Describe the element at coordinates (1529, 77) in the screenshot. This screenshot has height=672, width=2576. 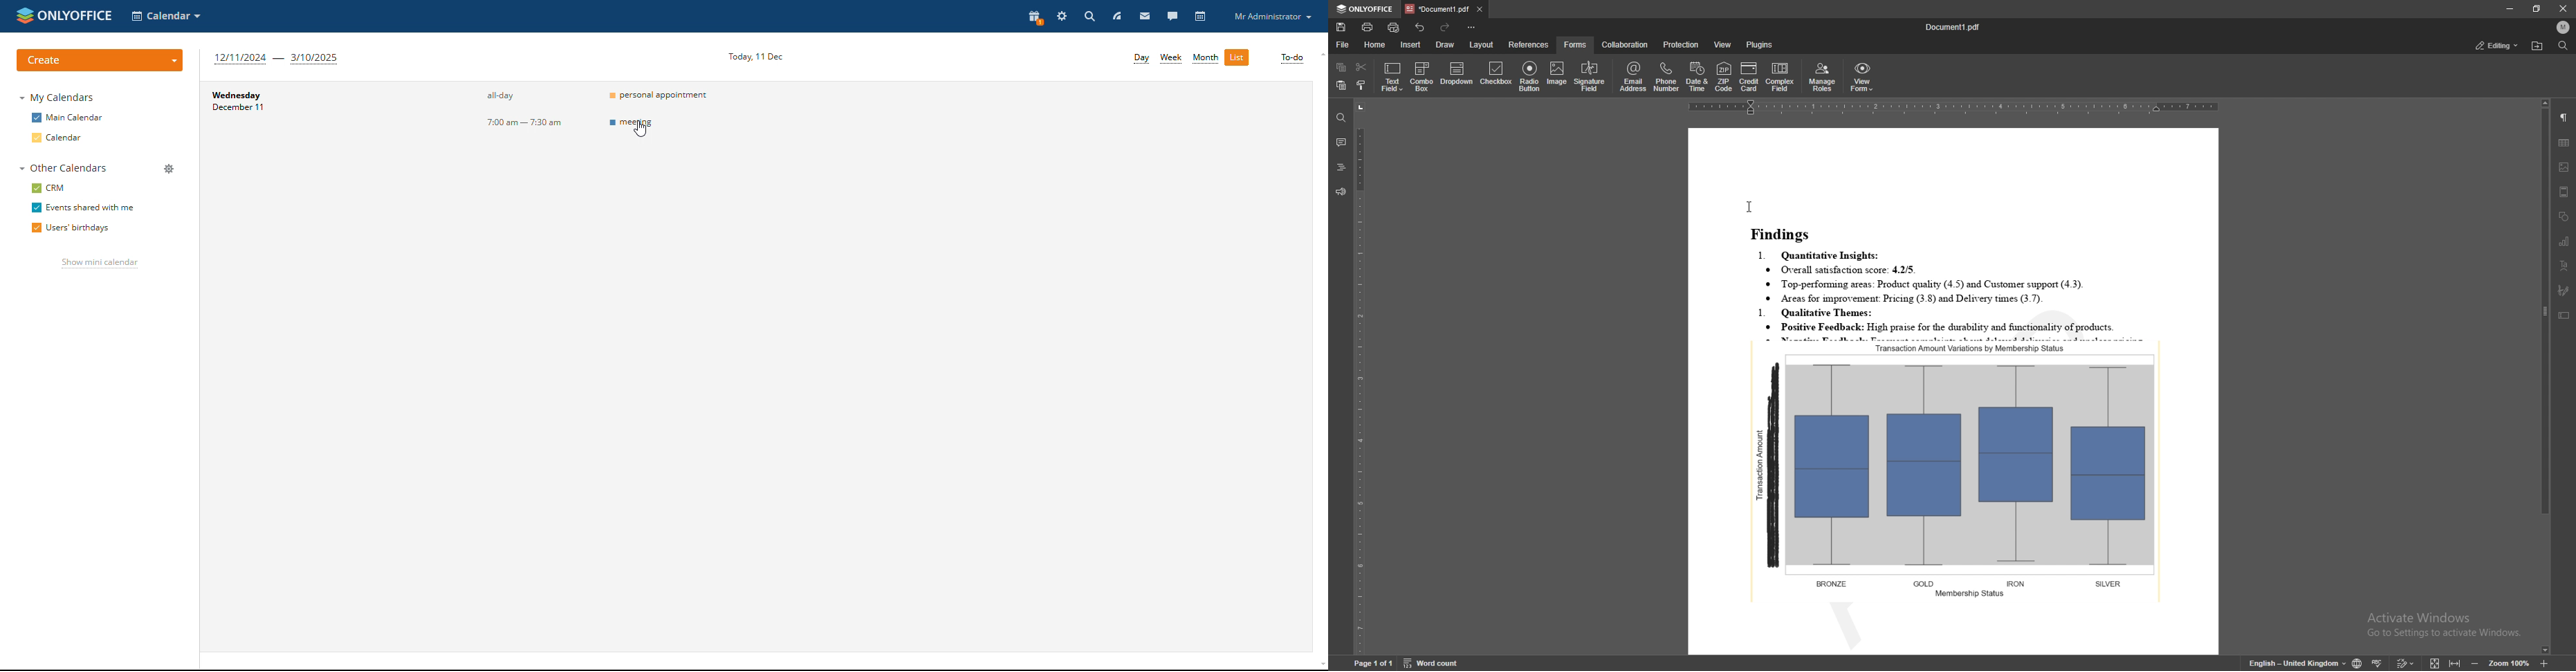
I see `radio button` at that location.